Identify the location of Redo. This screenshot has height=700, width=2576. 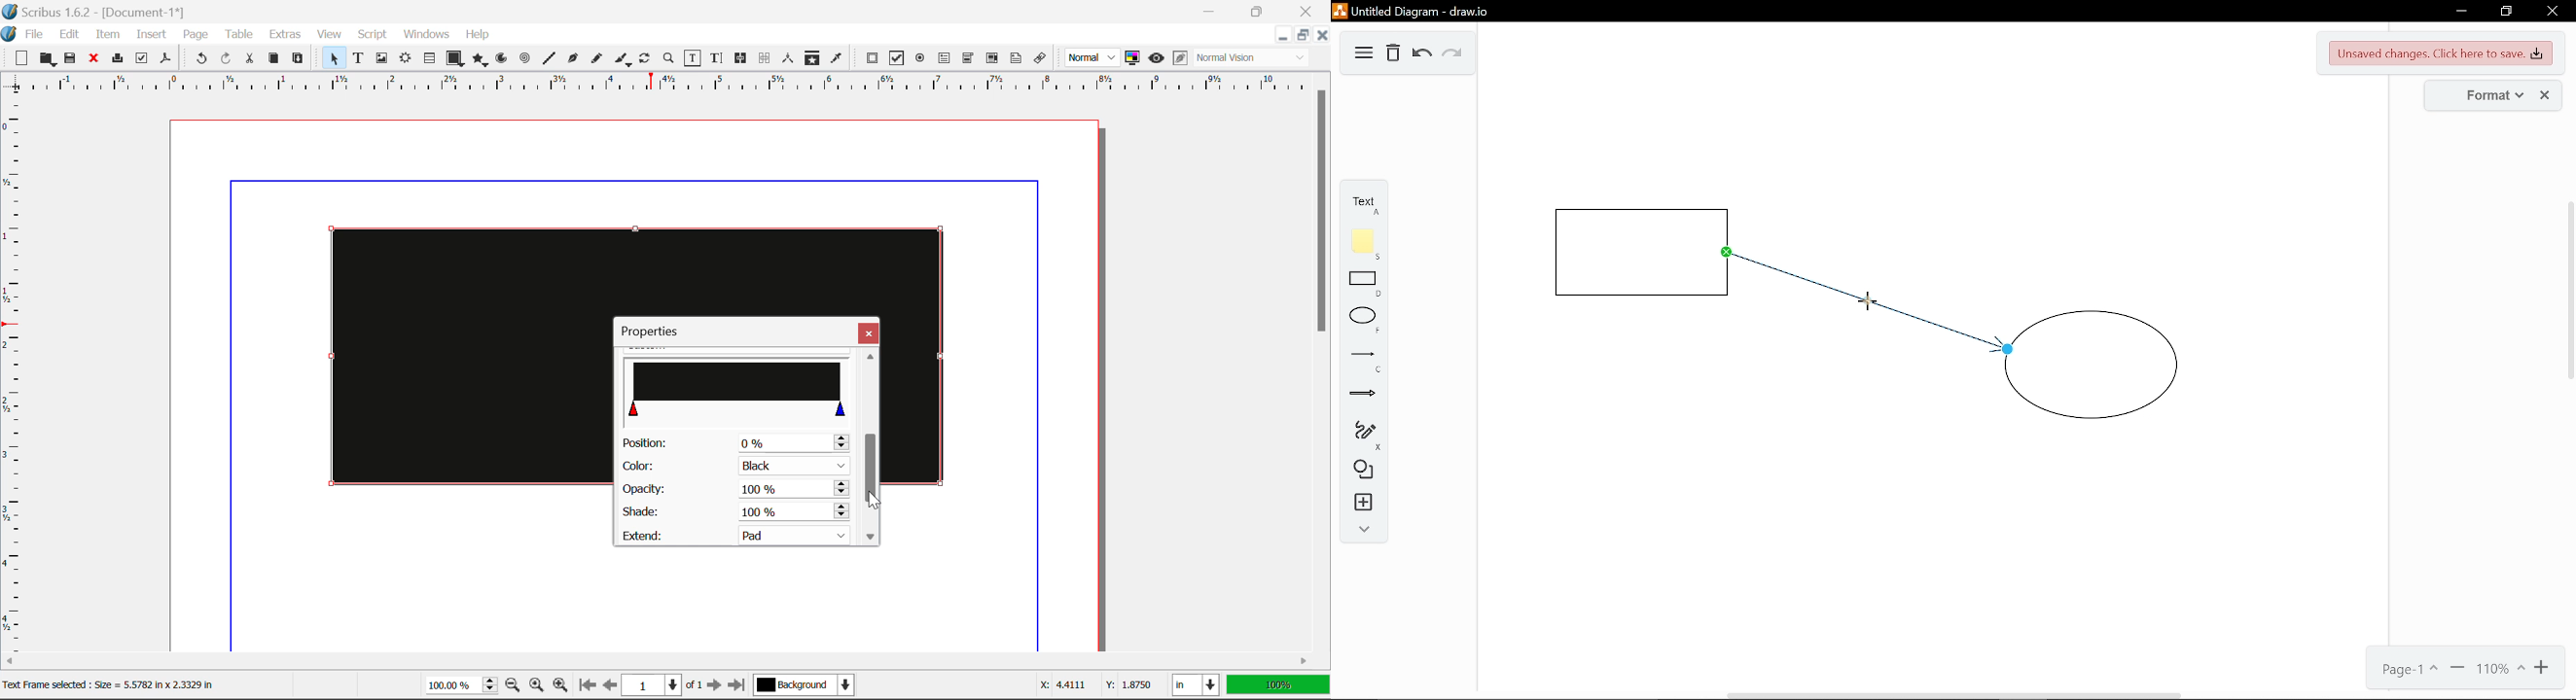
(226, 60).